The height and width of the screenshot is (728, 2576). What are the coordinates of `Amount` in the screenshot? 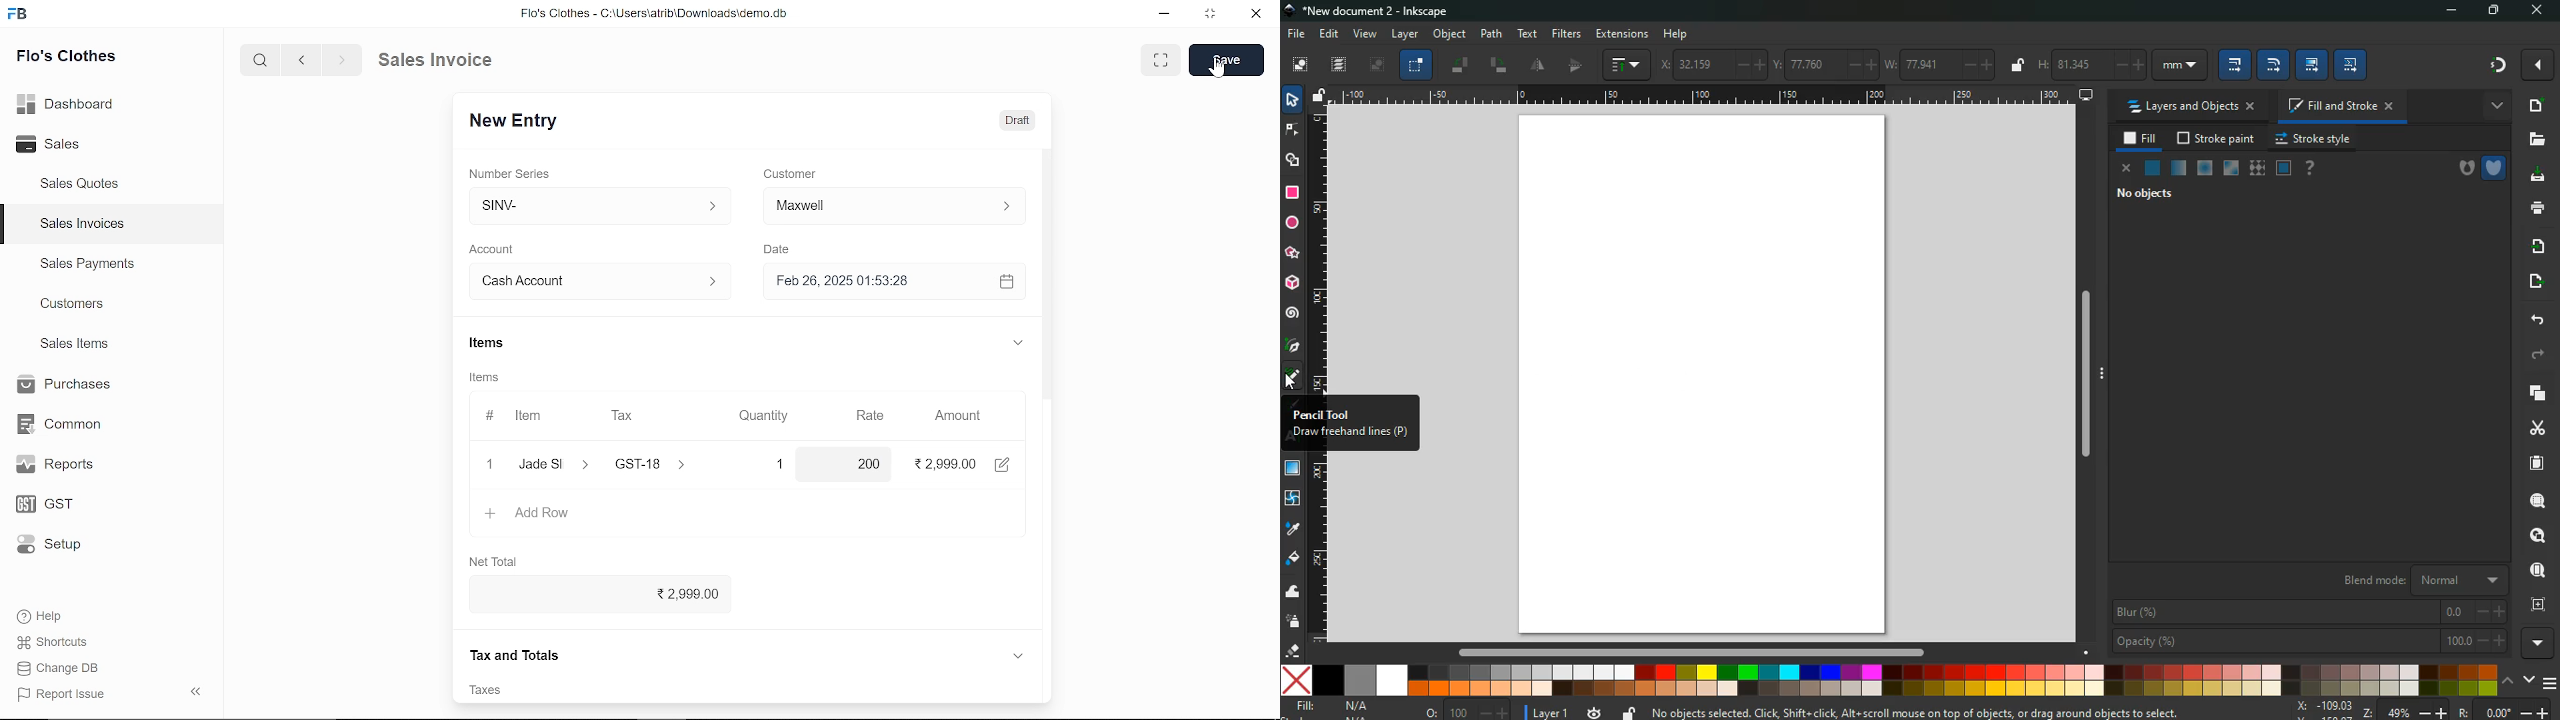 It's located at (958, 416).